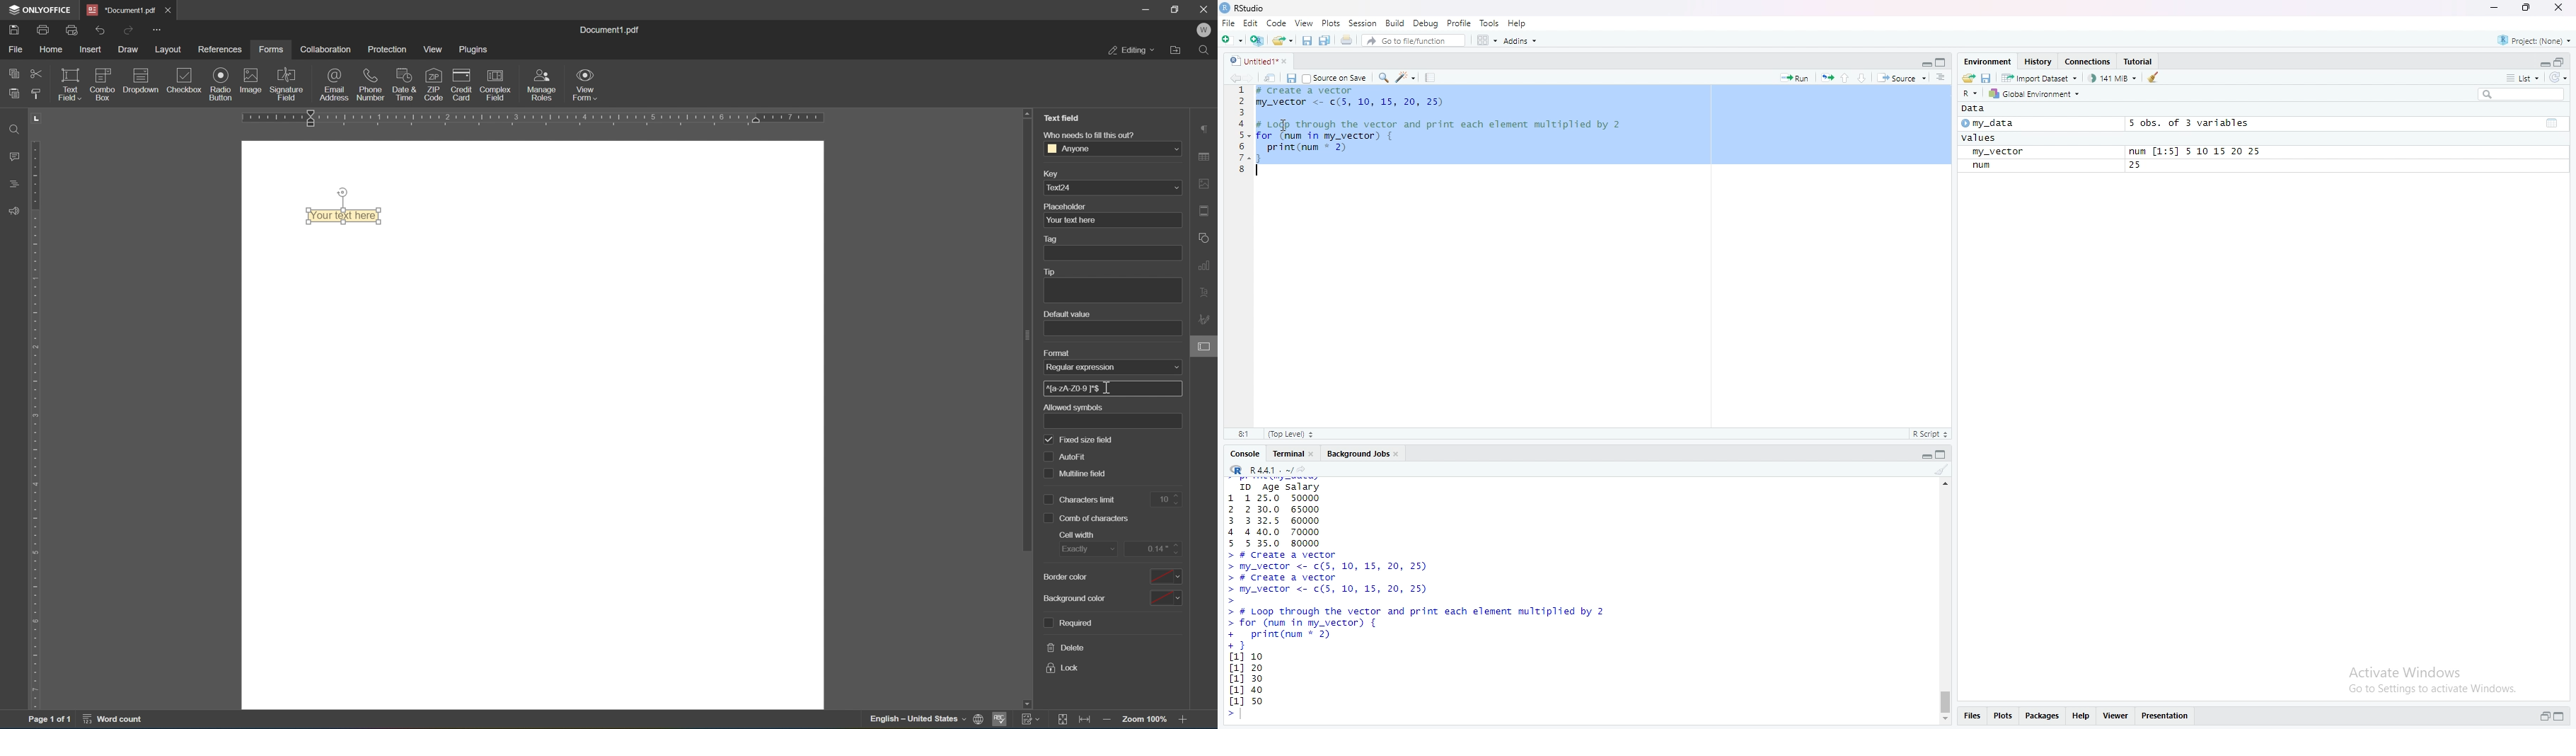  Describe the element at coordinates (1261, 61) in the screenshot. I see `untitled1` at that location.